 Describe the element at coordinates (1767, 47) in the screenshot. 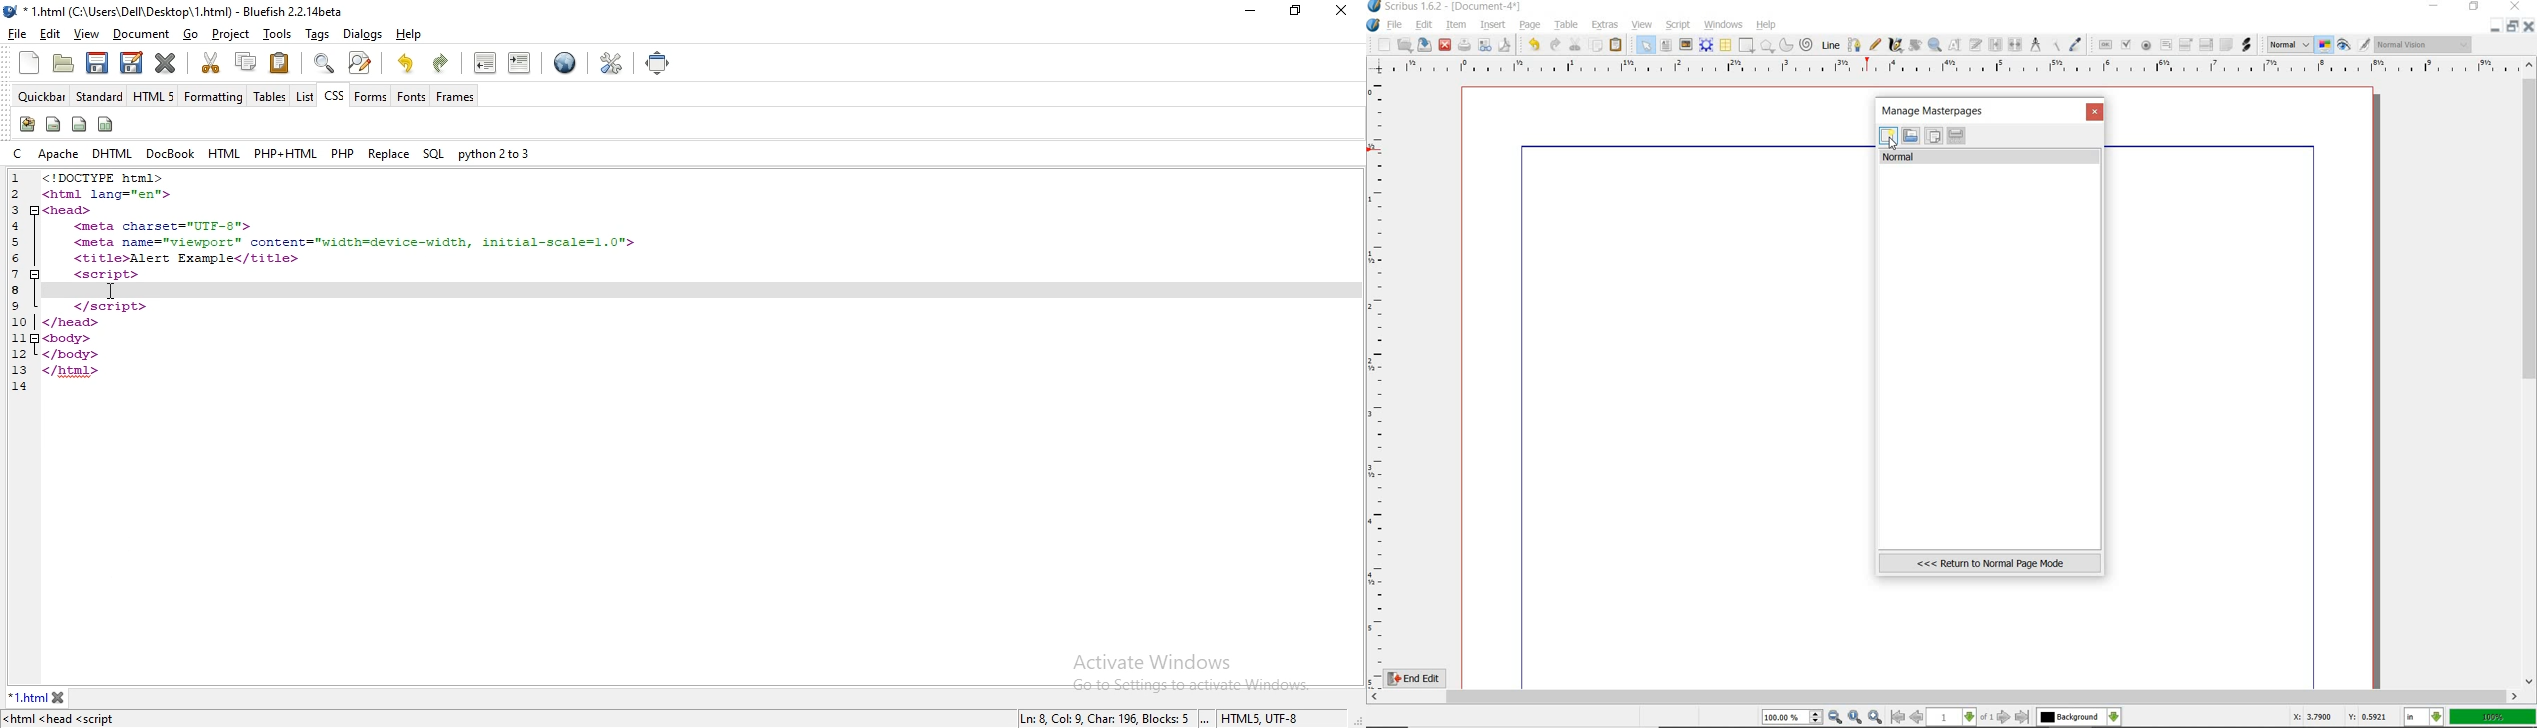

I see `polygon` at that location.